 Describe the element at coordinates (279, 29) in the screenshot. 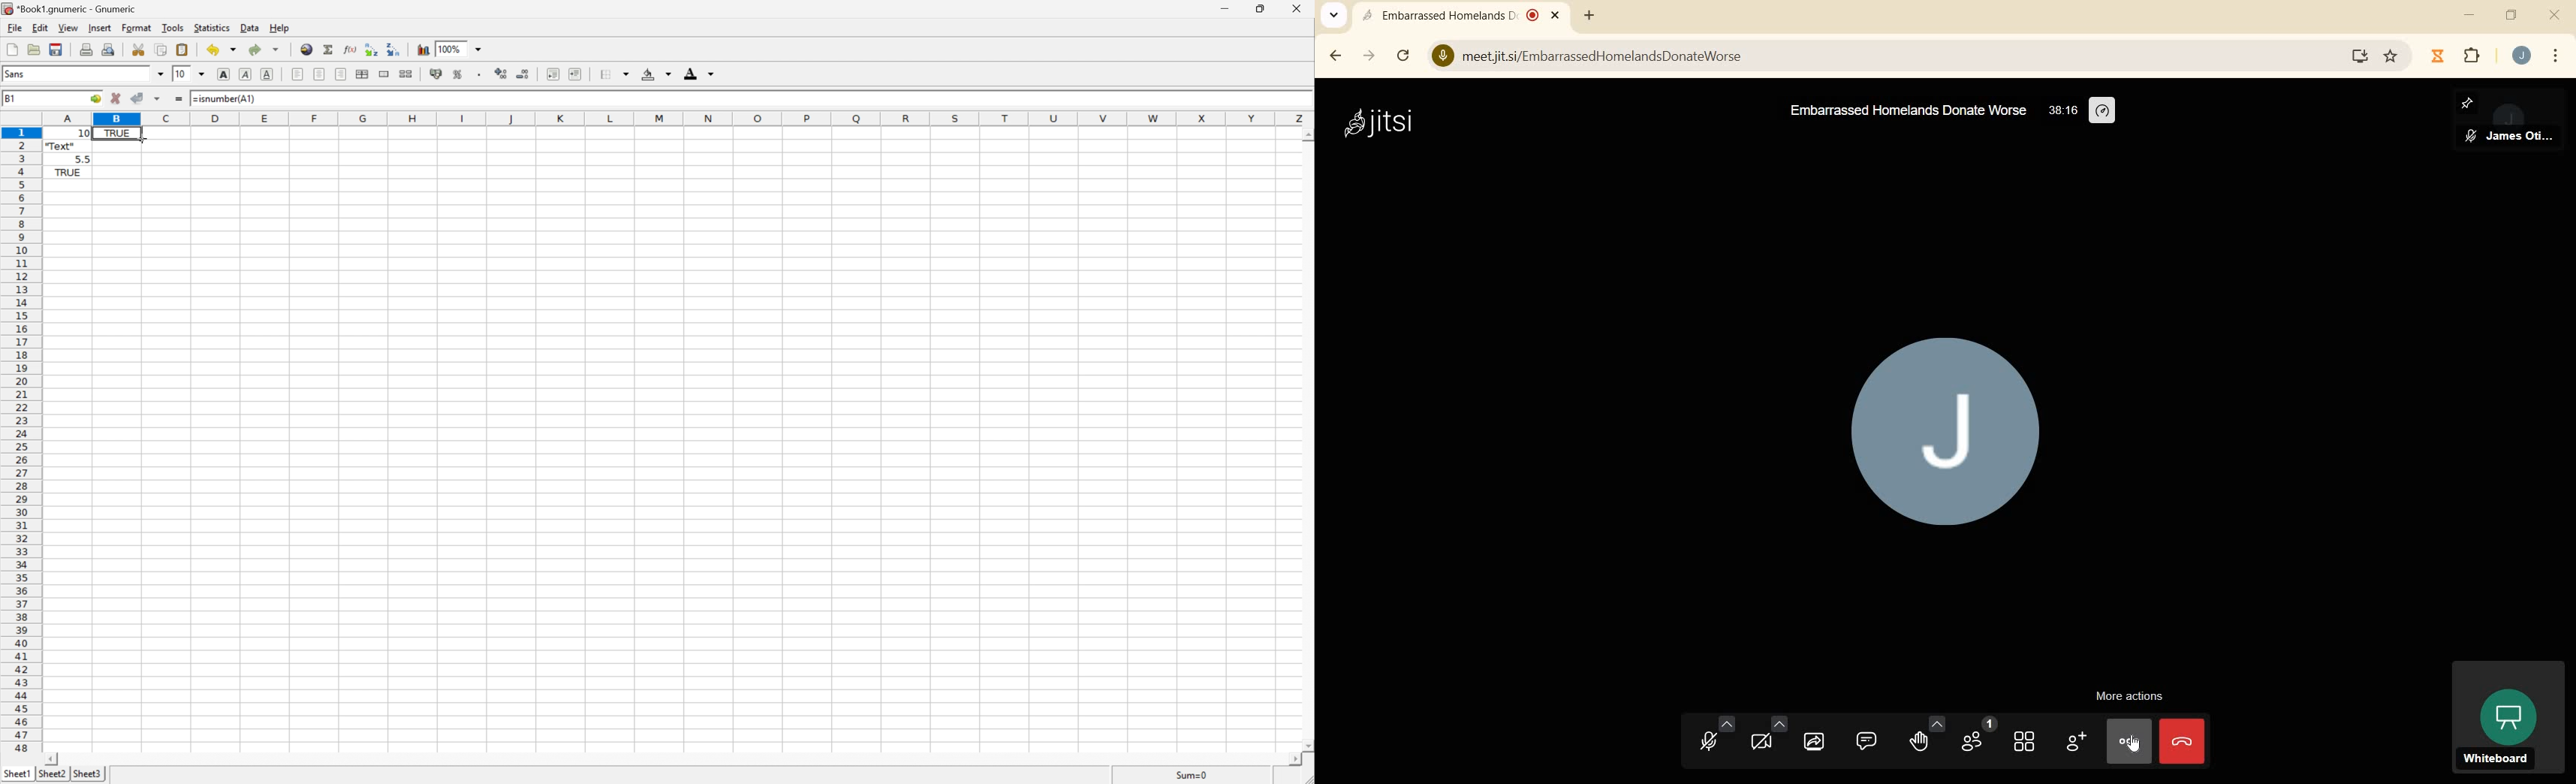

I see `Help` at that location.